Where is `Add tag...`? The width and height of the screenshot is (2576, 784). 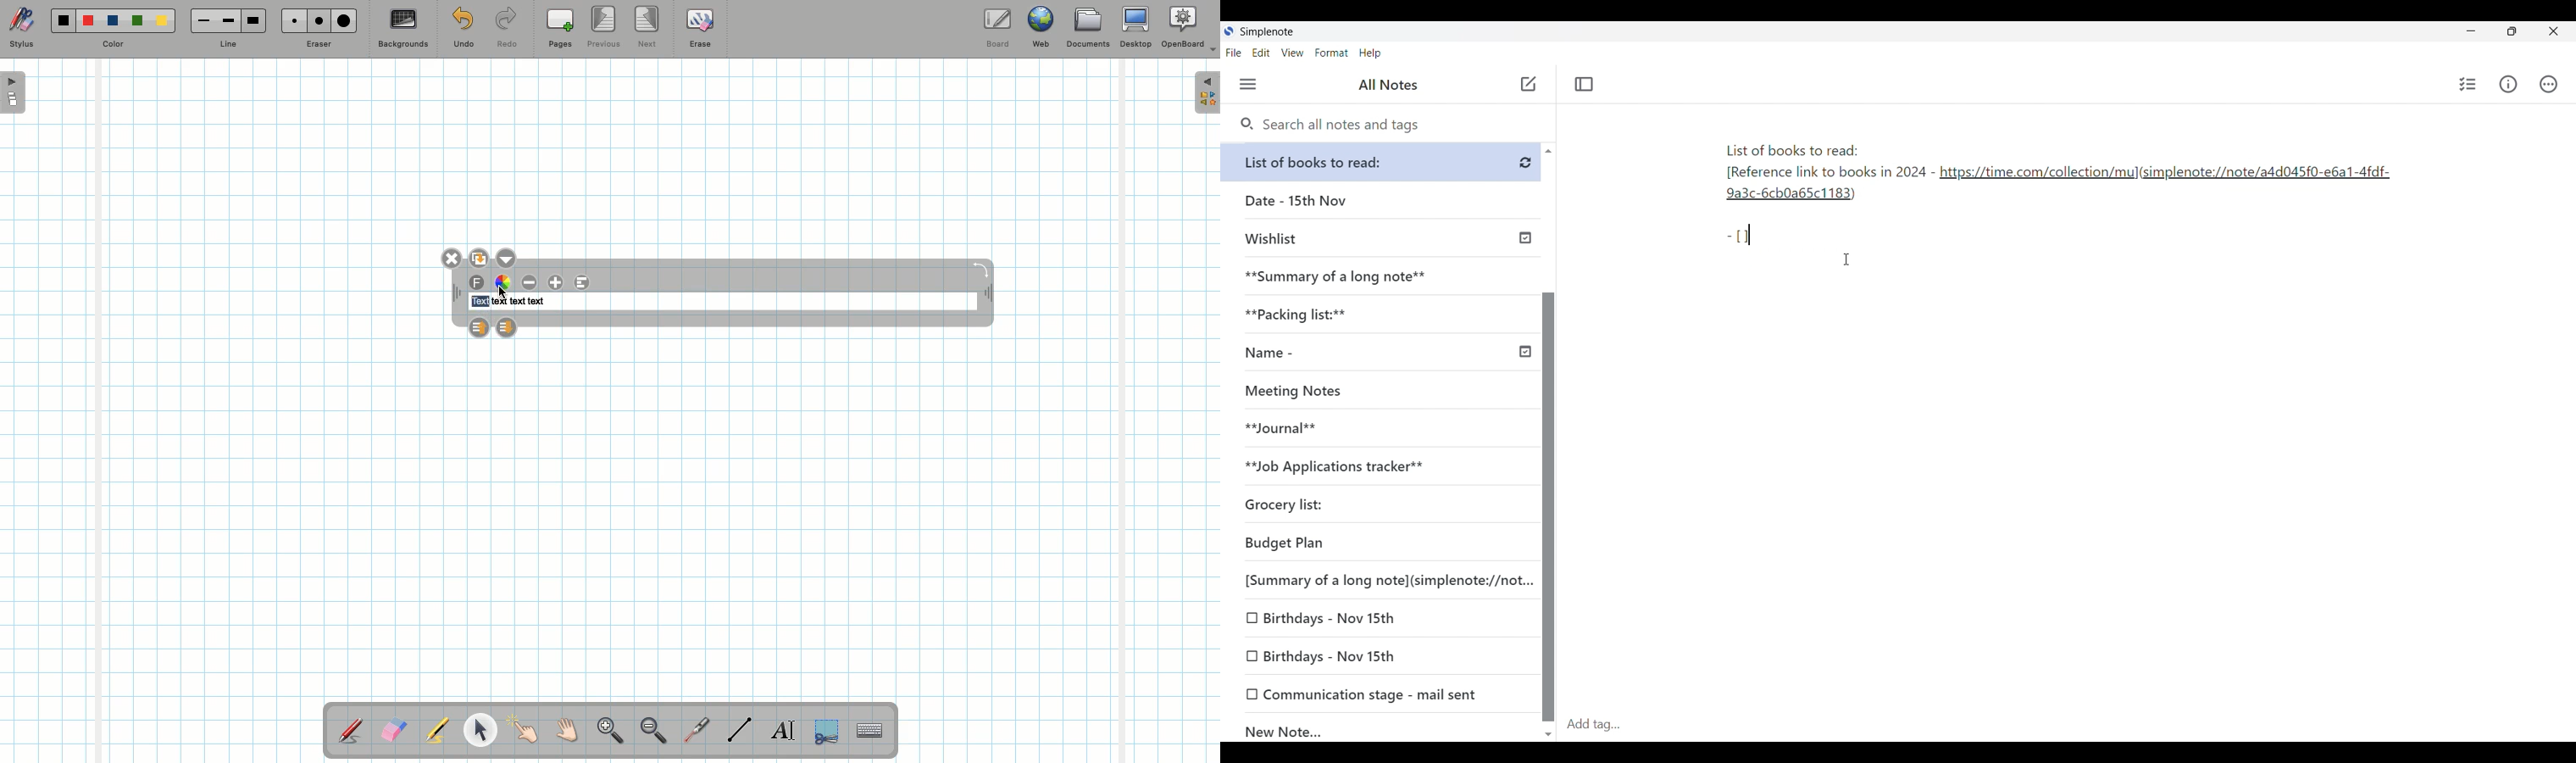 Add tag... is located at coordinates (1602, 724).